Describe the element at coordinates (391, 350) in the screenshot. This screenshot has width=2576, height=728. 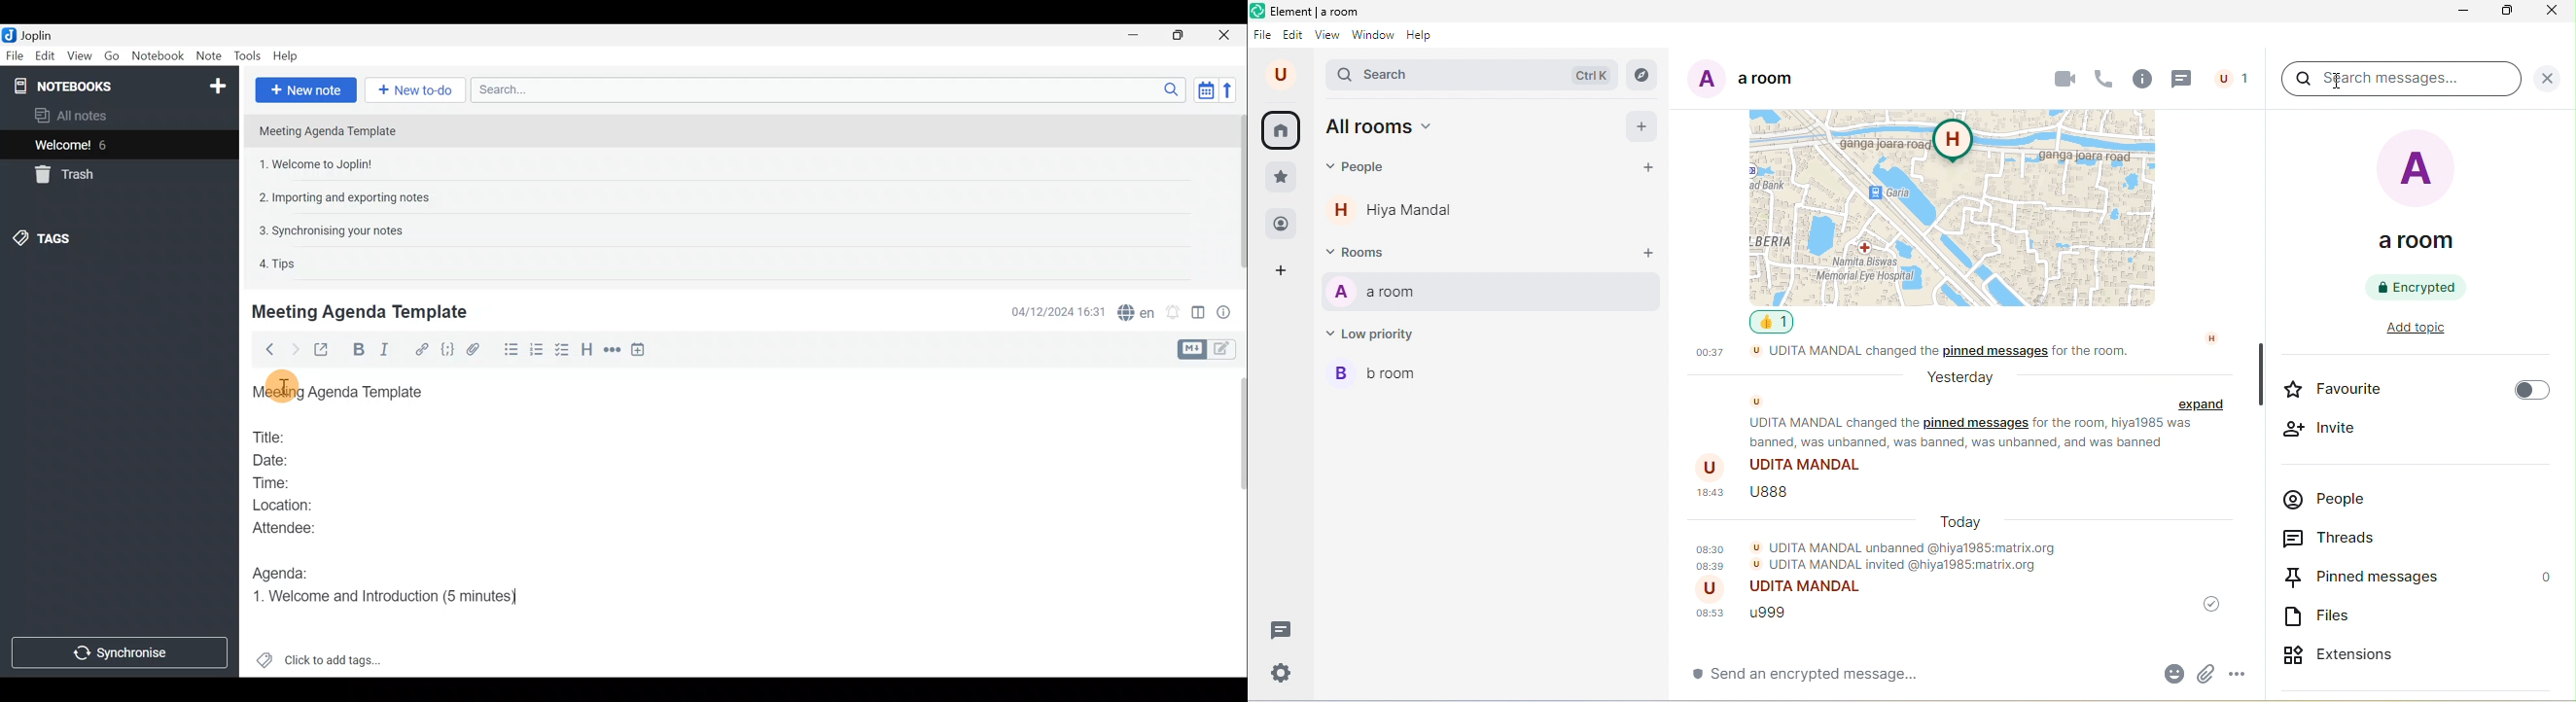
I see `Italic` at that location.